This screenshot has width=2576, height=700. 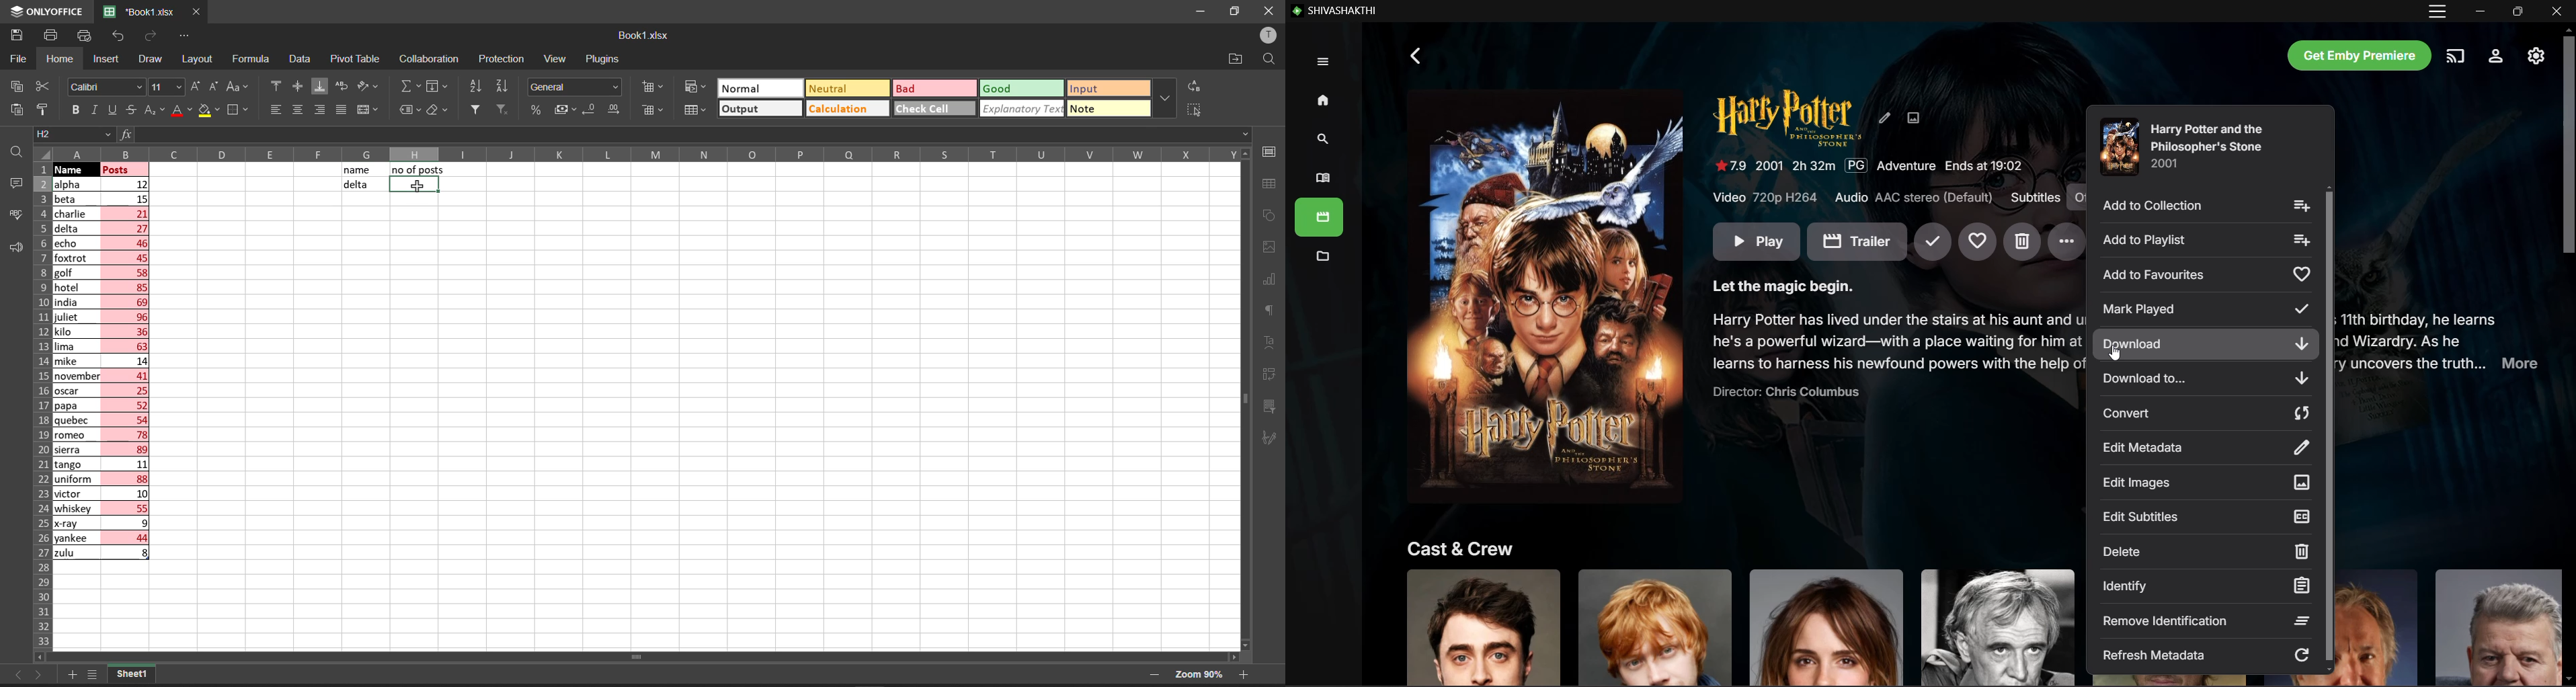 What do you see at coordinates (1237, 12) in the screenshot?
I see `maximize` at bounding box center [1237, 12].